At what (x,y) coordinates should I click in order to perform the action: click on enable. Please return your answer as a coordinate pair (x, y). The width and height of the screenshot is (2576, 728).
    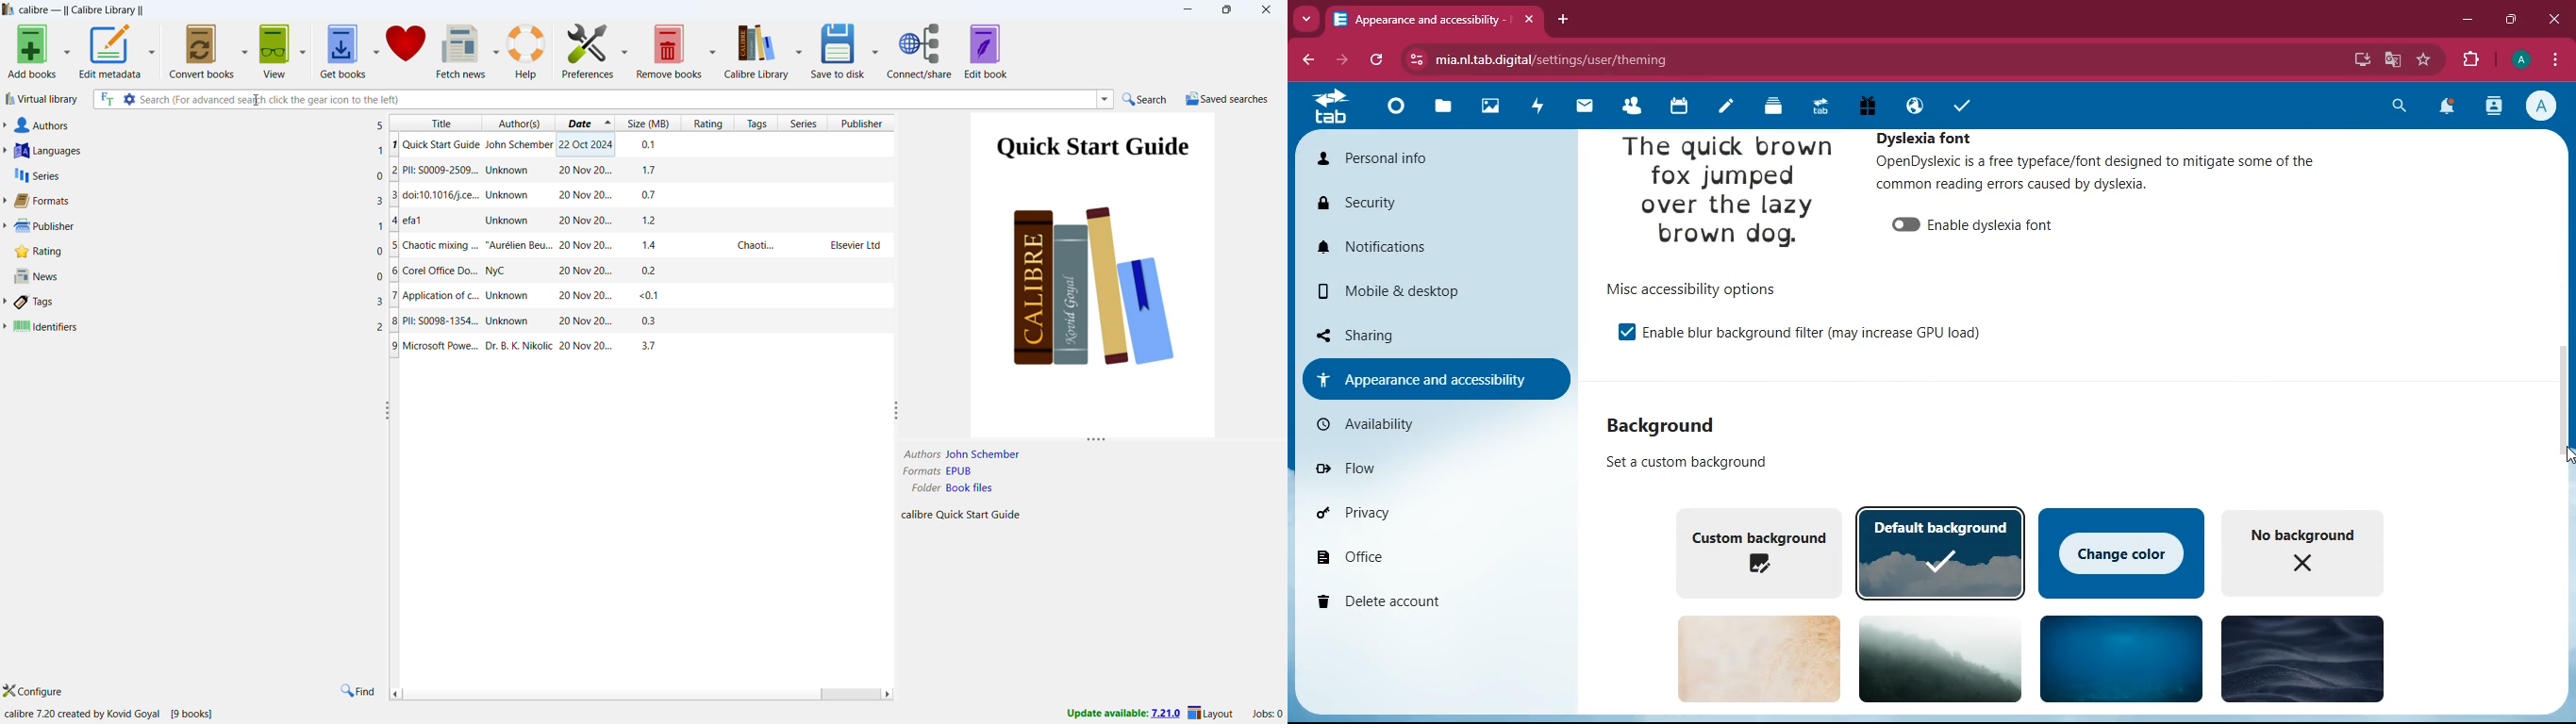
    Looking at the image, I should click on (1904, 225).